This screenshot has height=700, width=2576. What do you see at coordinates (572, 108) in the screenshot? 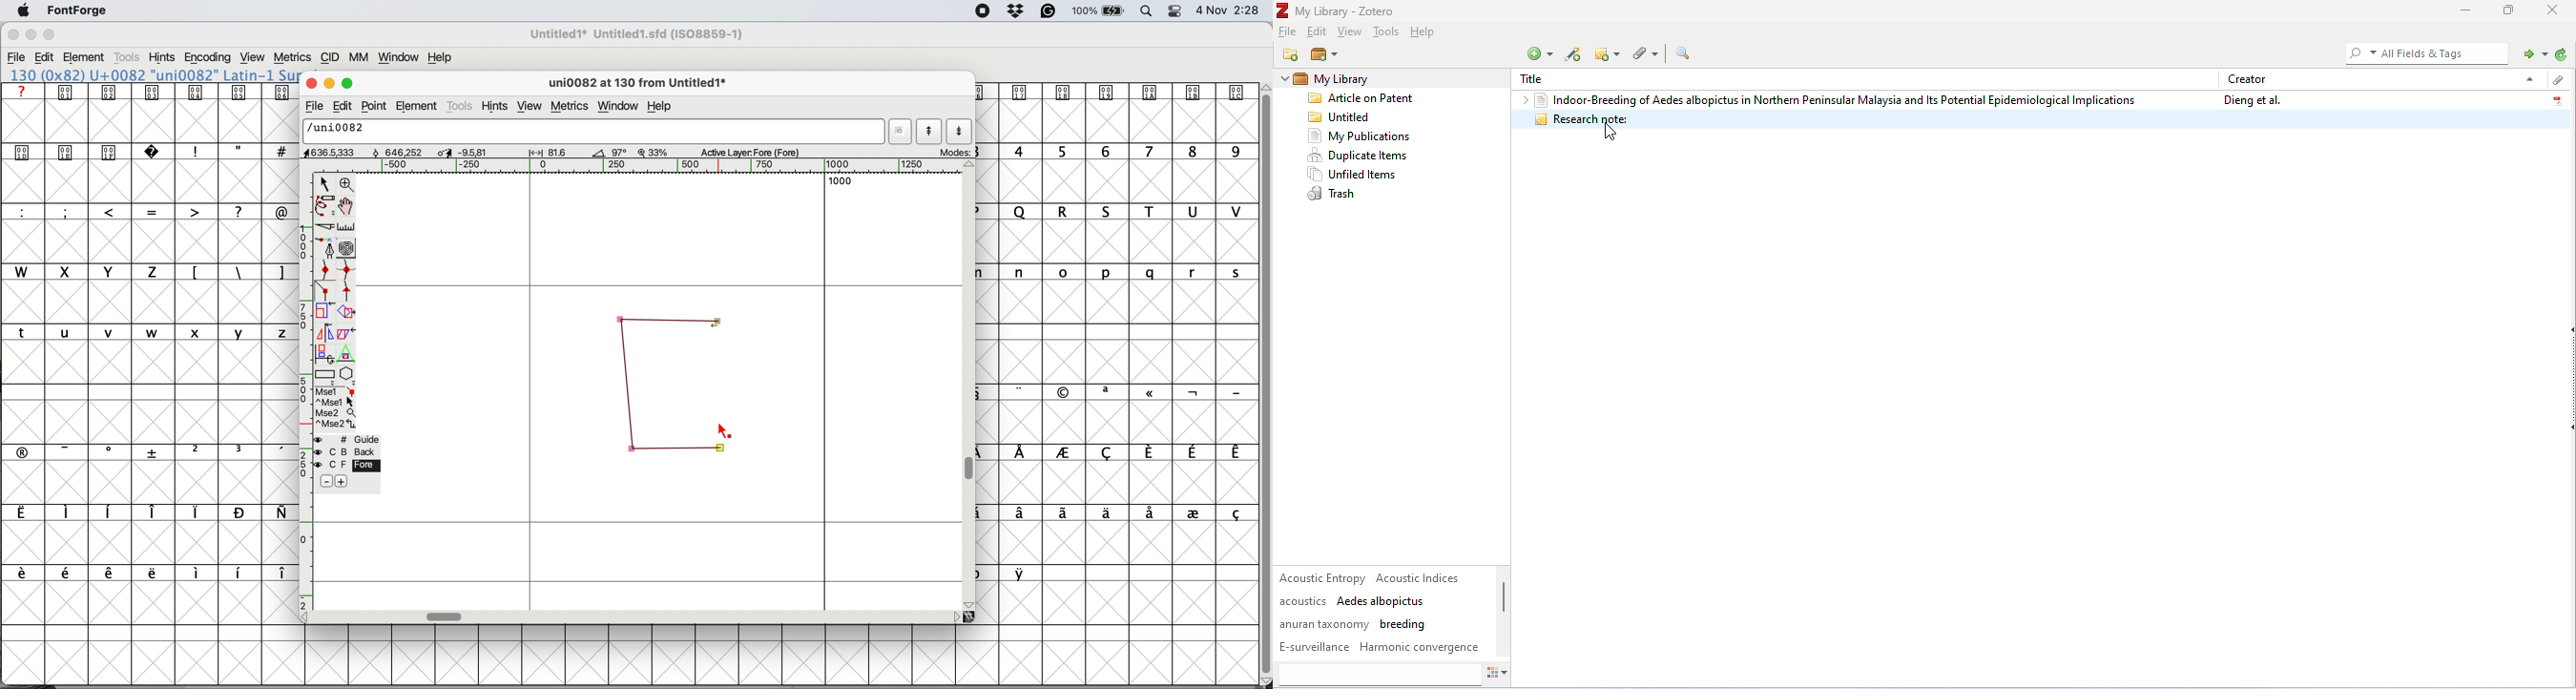
I see `metrics` at bounding box center [572, 108].